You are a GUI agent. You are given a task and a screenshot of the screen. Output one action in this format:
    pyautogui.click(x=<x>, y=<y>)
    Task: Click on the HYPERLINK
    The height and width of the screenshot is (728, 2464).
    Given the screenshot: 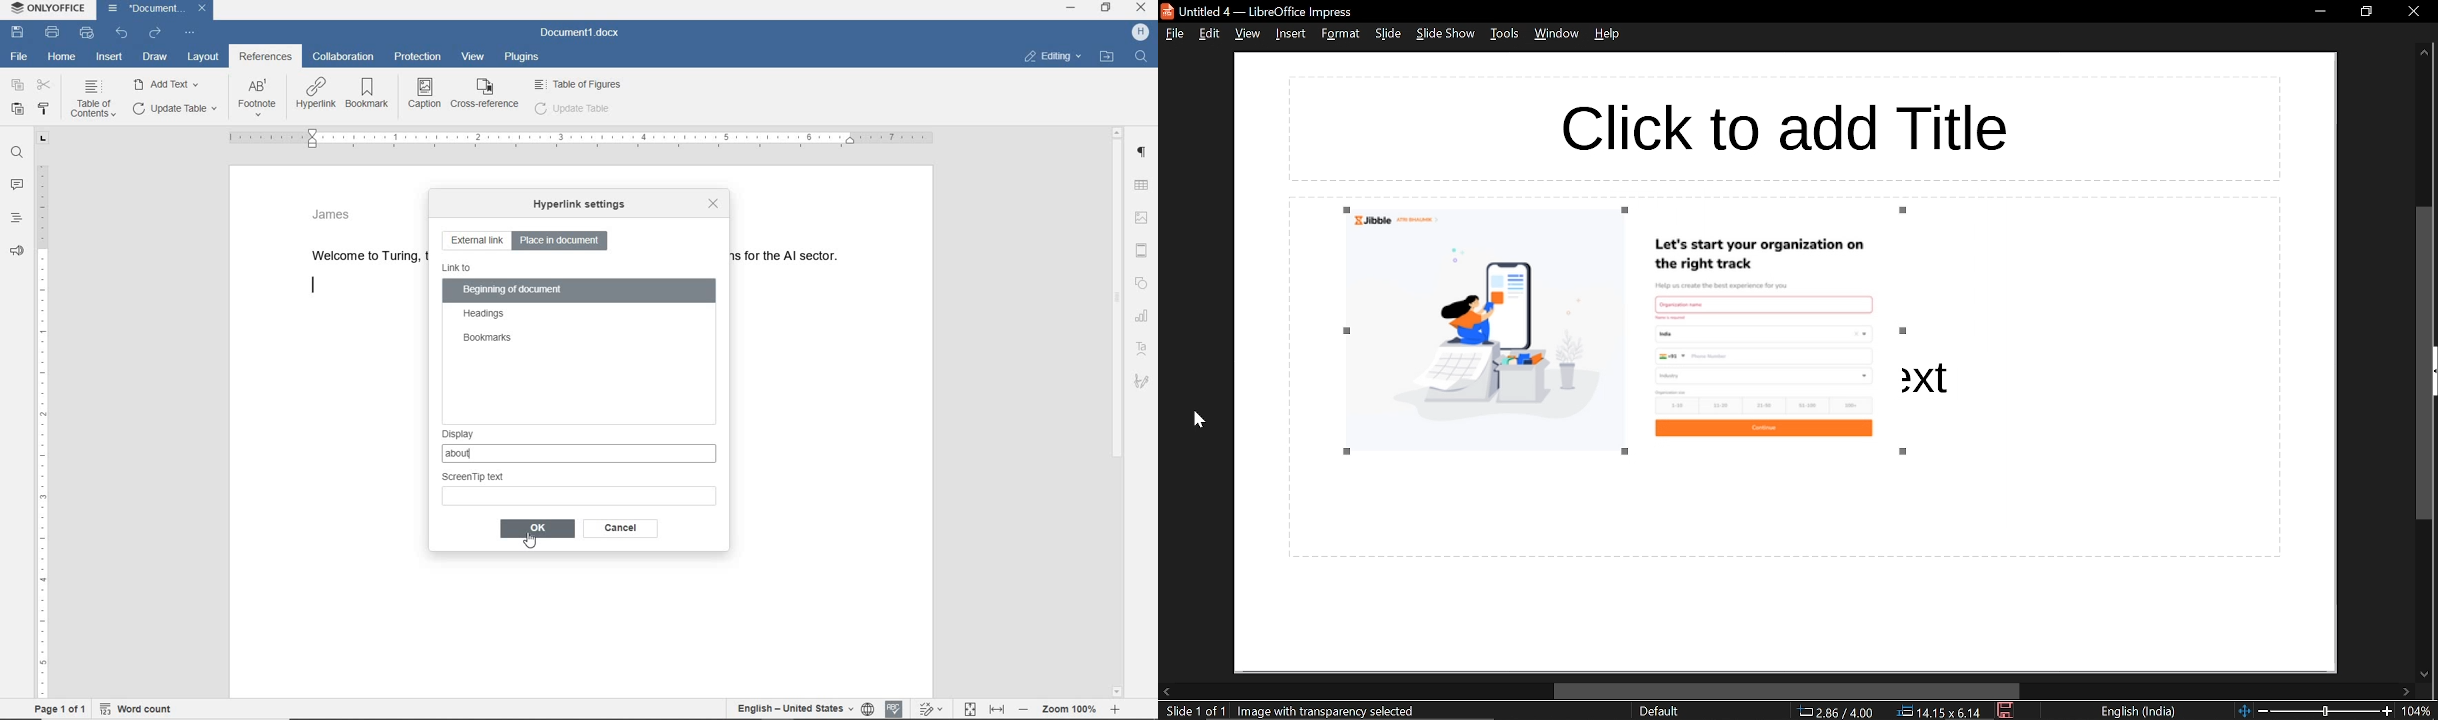 What is the action you would take?
    pyautogui.click(x=317, y=94)
    